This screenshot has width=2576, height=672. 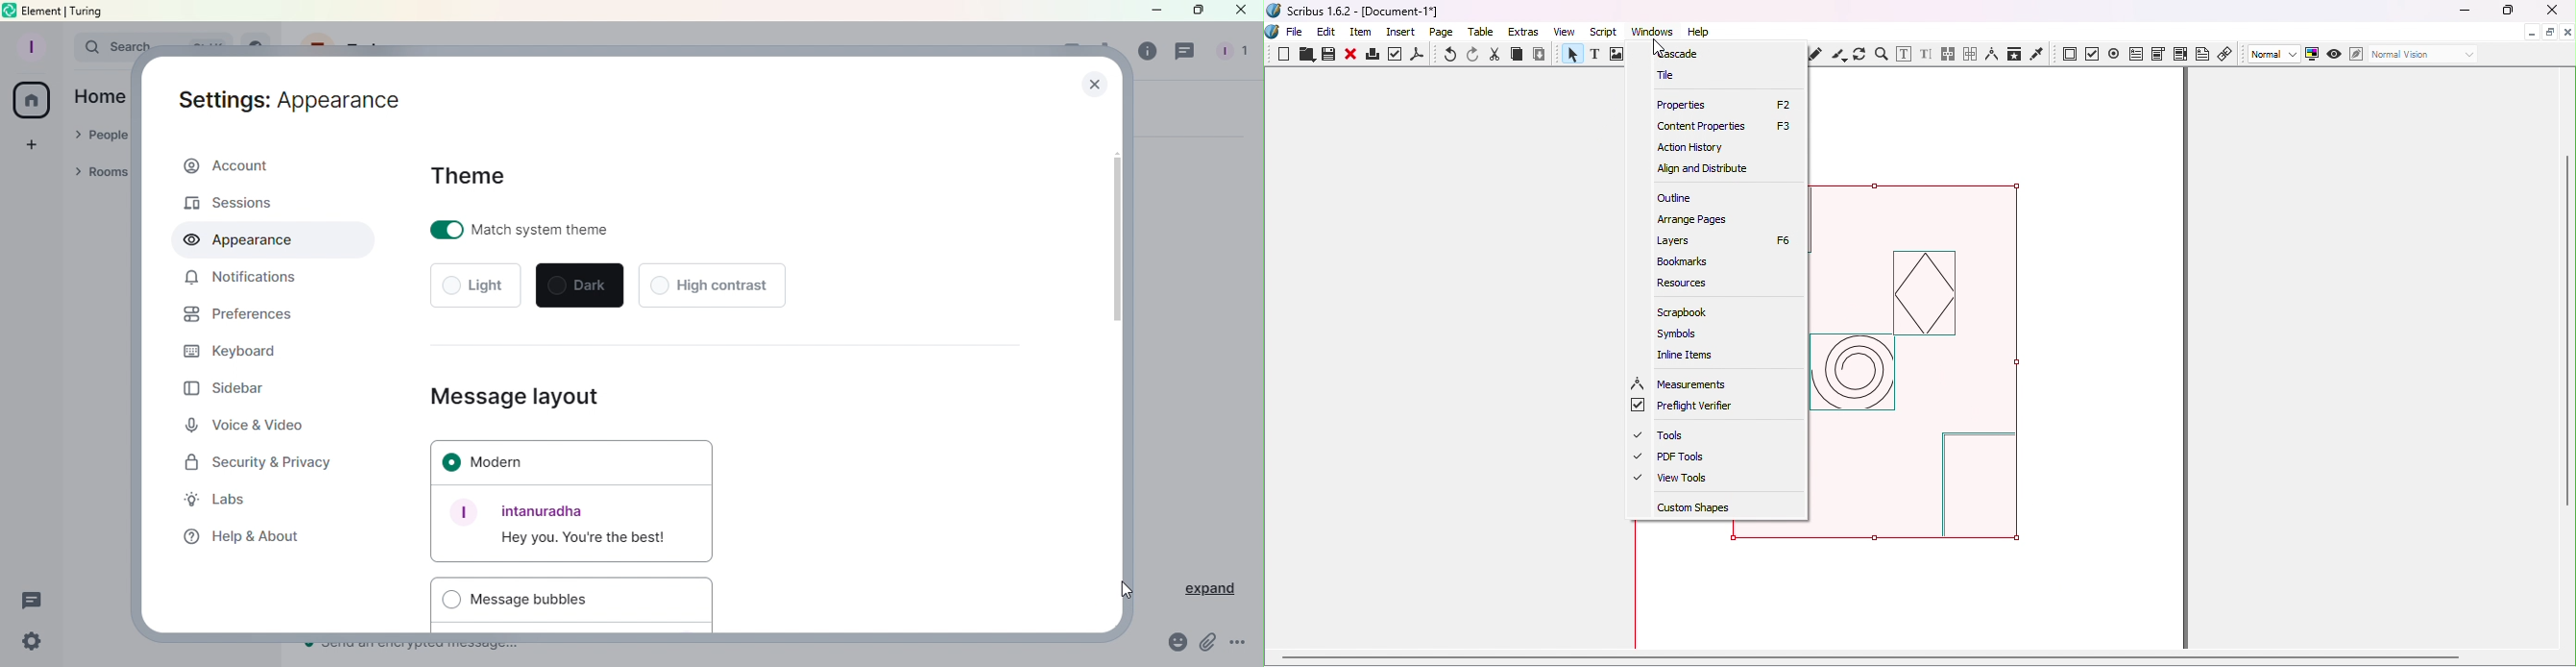 What do you see at coordinates (1495, 55) in the screenshot?
I see `Cut` at bounding box center [1495, 55].